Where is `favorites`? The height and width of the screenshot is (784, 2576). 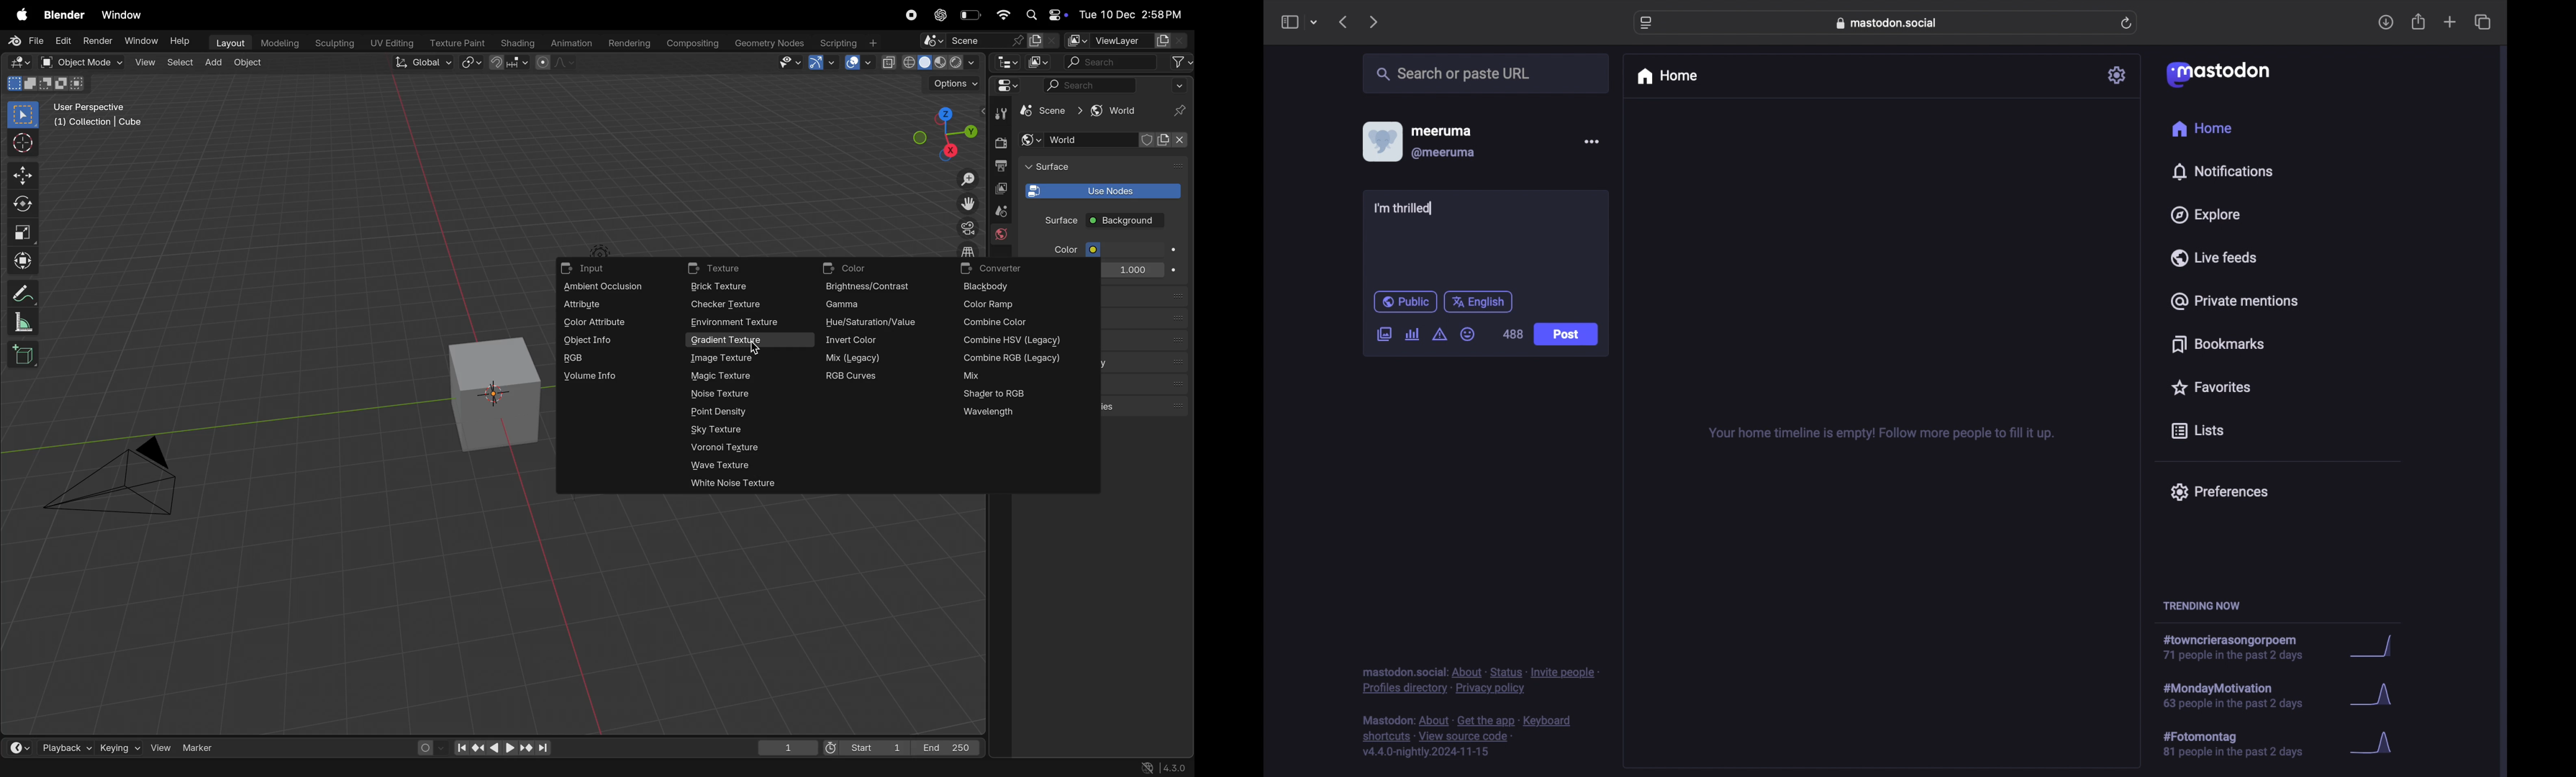 favorites is located at coordinates (2210, 387).